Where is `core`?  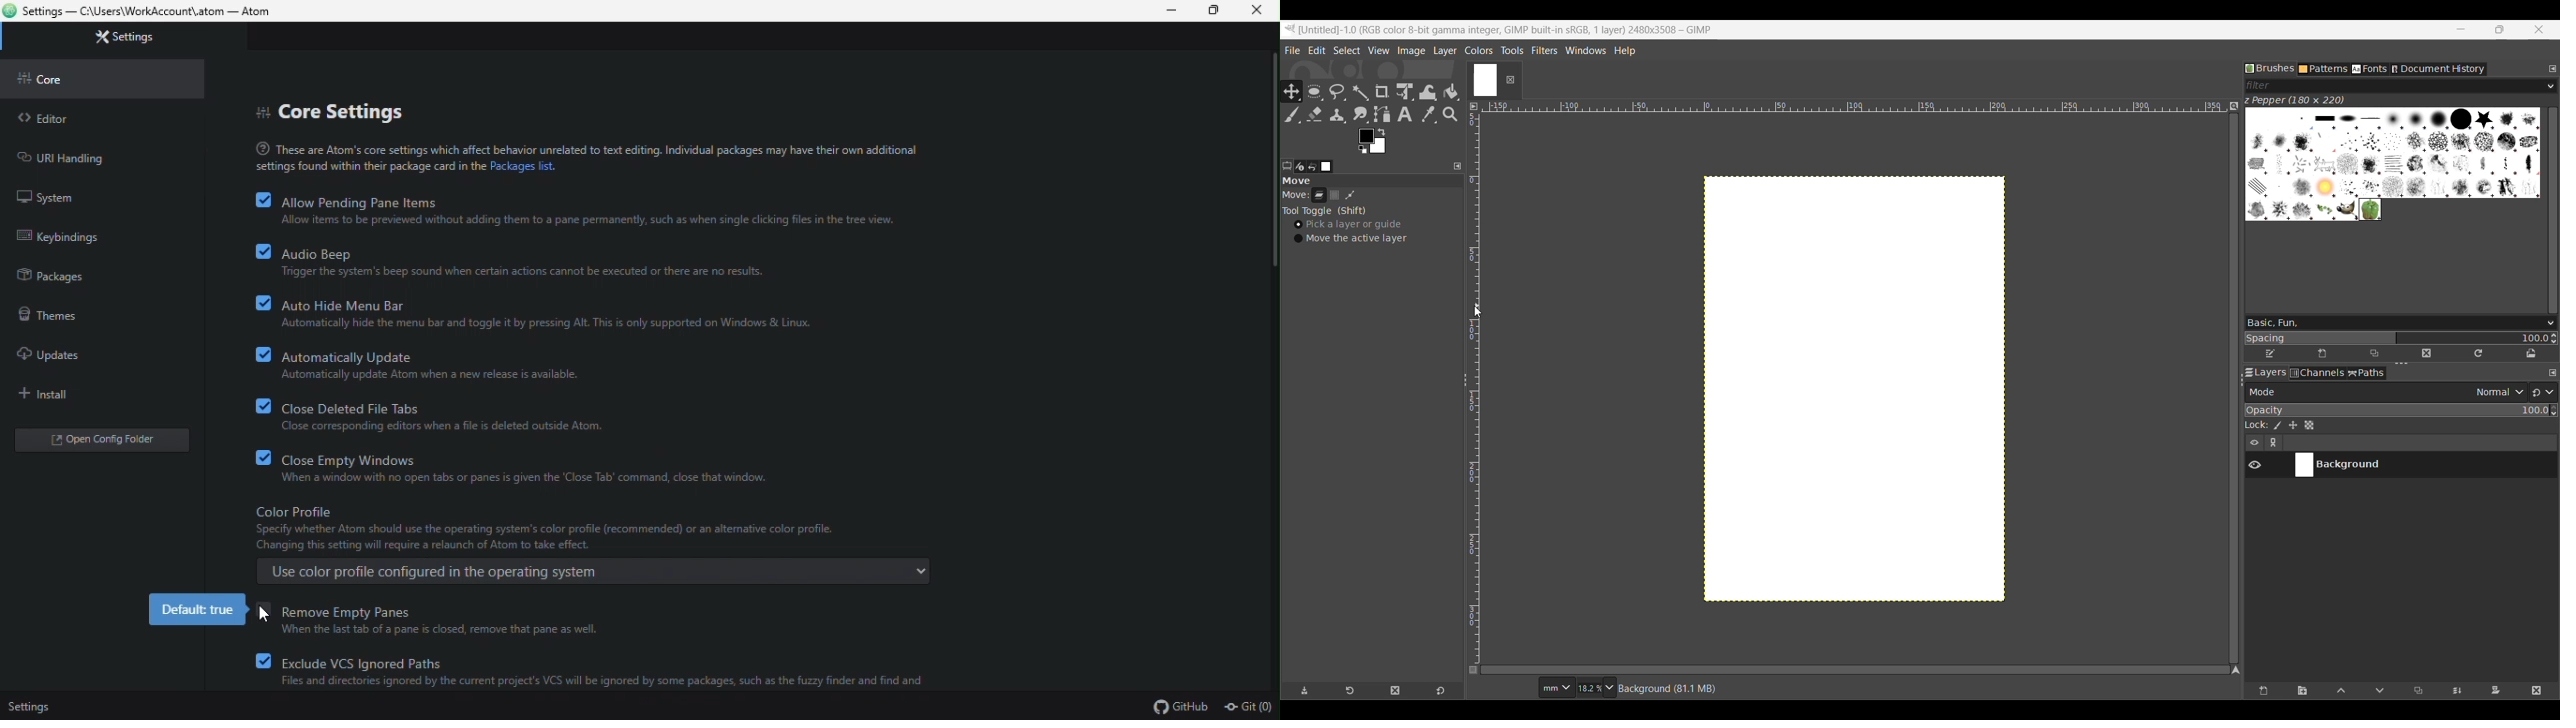 core is located at coordinates (53, 79).